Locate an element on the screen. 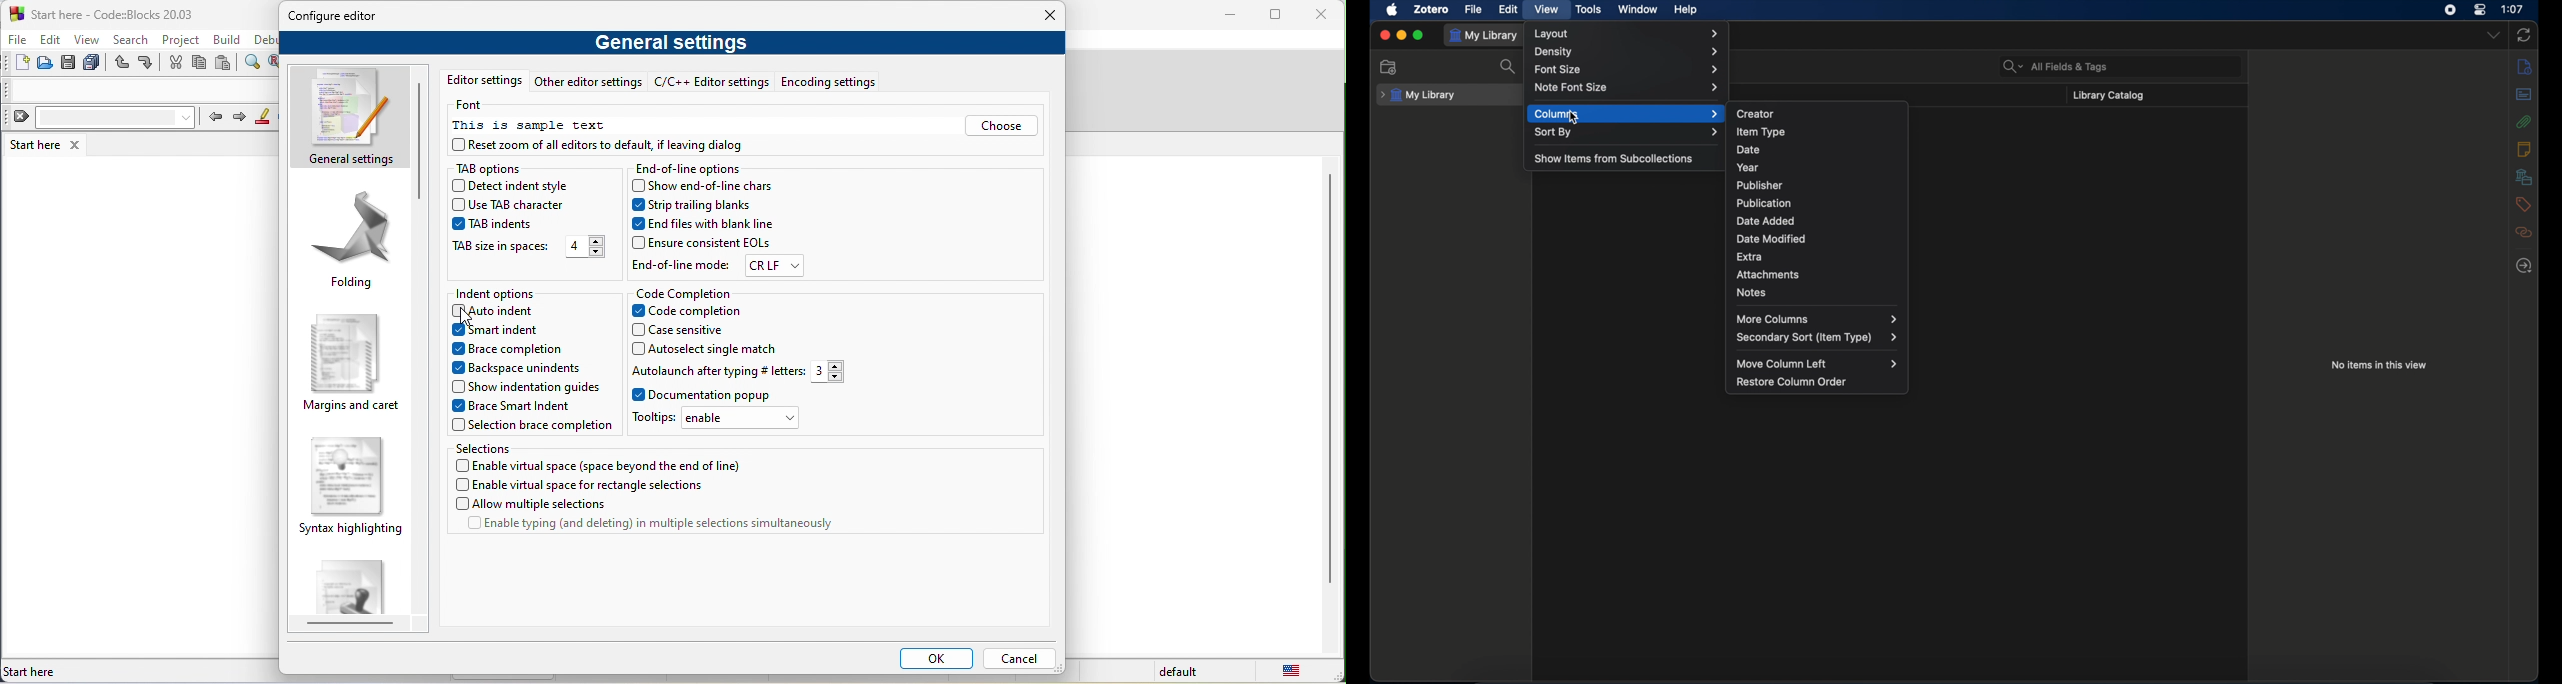 This screenshot has width=2576, height=700. redo is located at coordinates (151, 65).